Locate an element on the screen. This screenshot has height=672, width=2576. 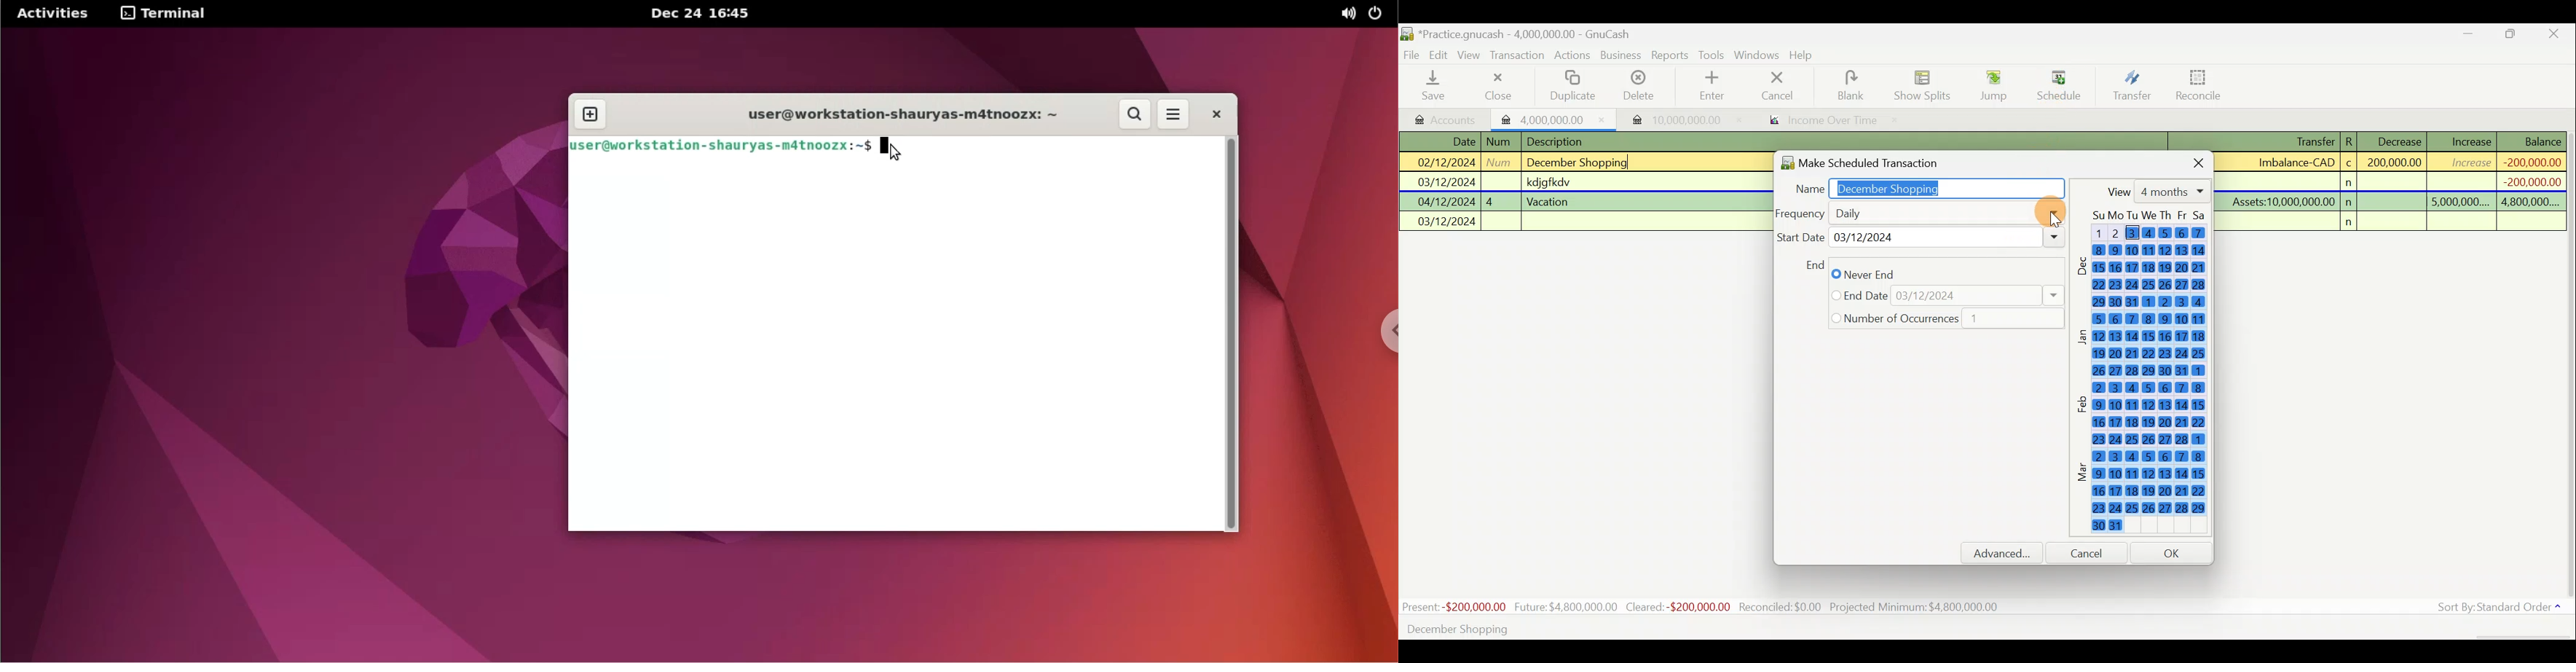
Business is located at coordinates (1622, 56).